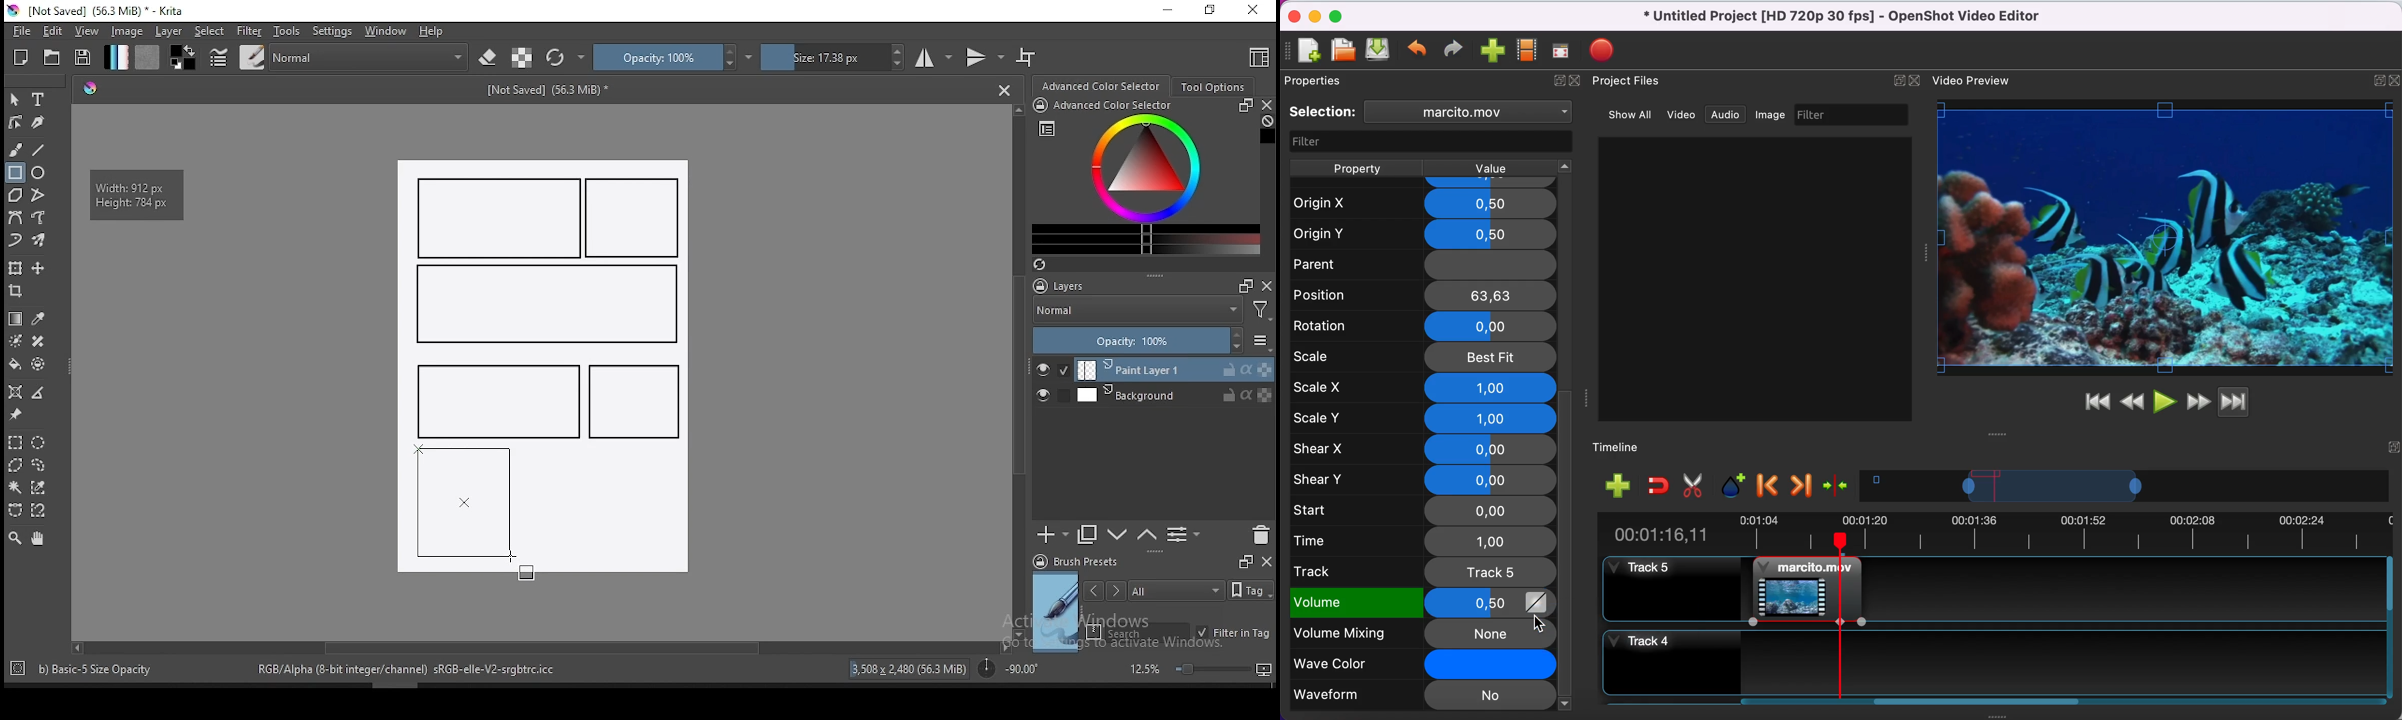  What do you see at coordinates (1056, 612) in the screenshot?
I see `preview` at bounding box center [1056, 612].